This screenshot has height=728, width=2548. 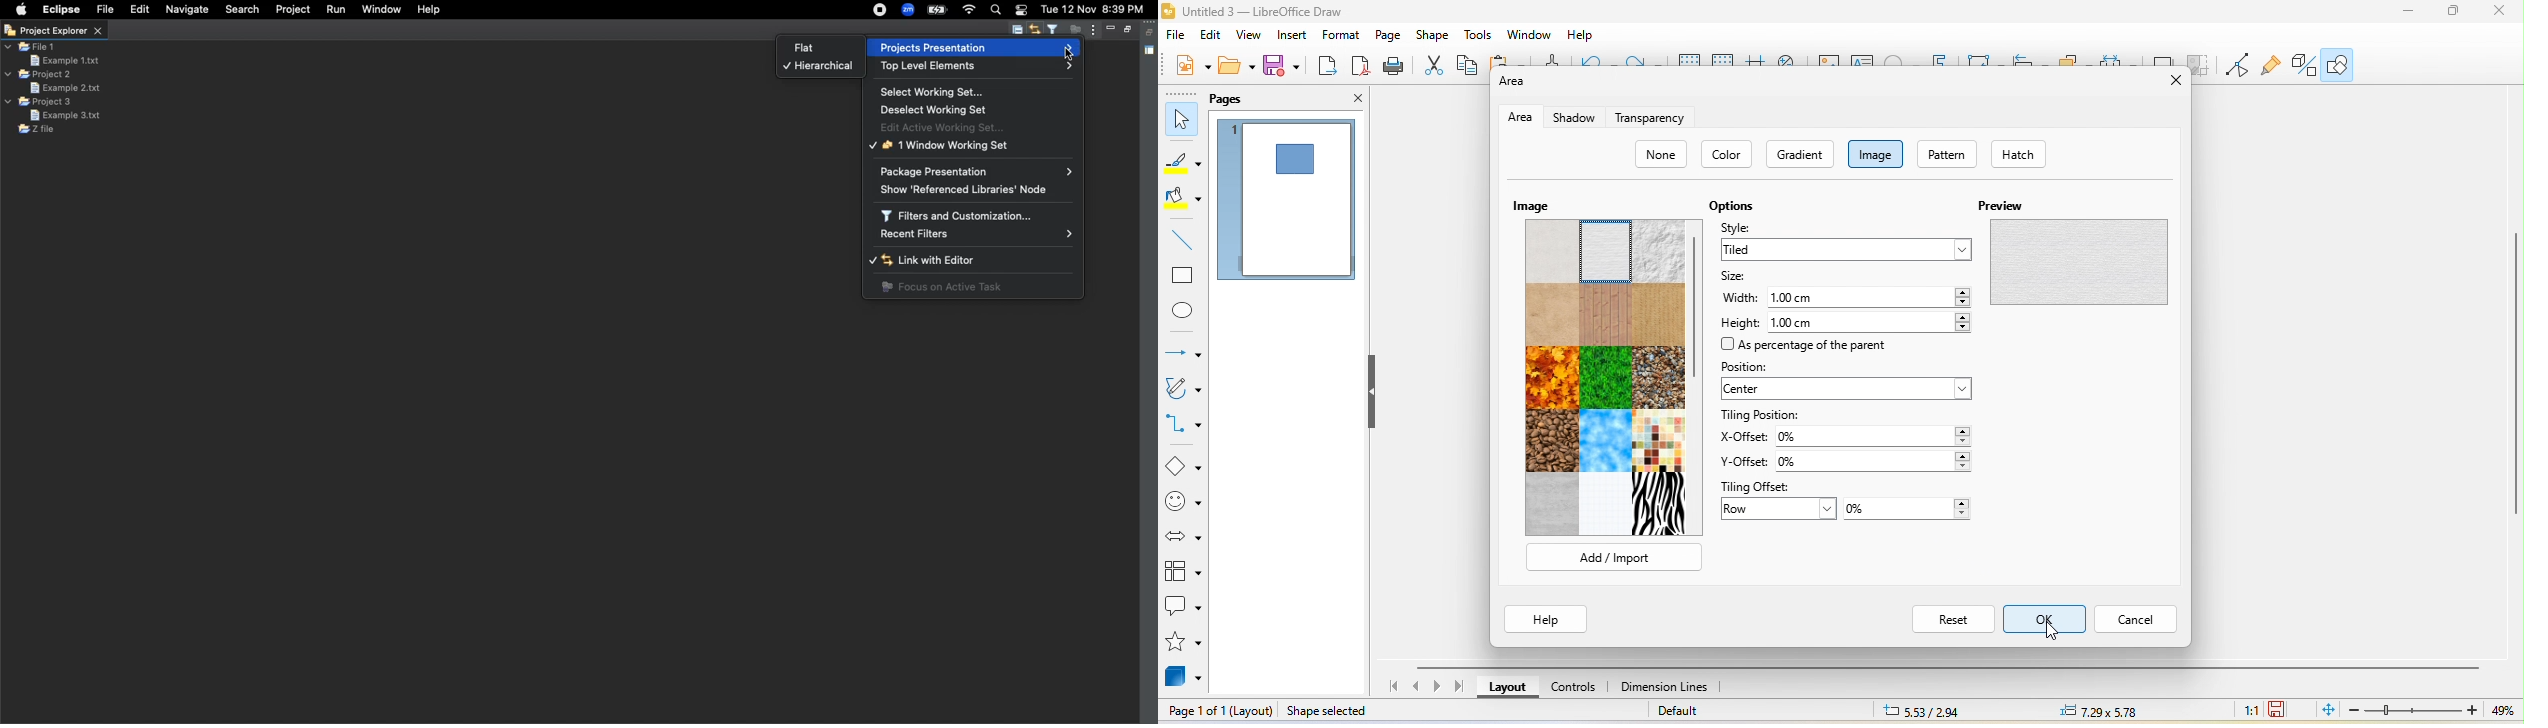 I want to click on Example 3.txt, so click(x=65, y=115).